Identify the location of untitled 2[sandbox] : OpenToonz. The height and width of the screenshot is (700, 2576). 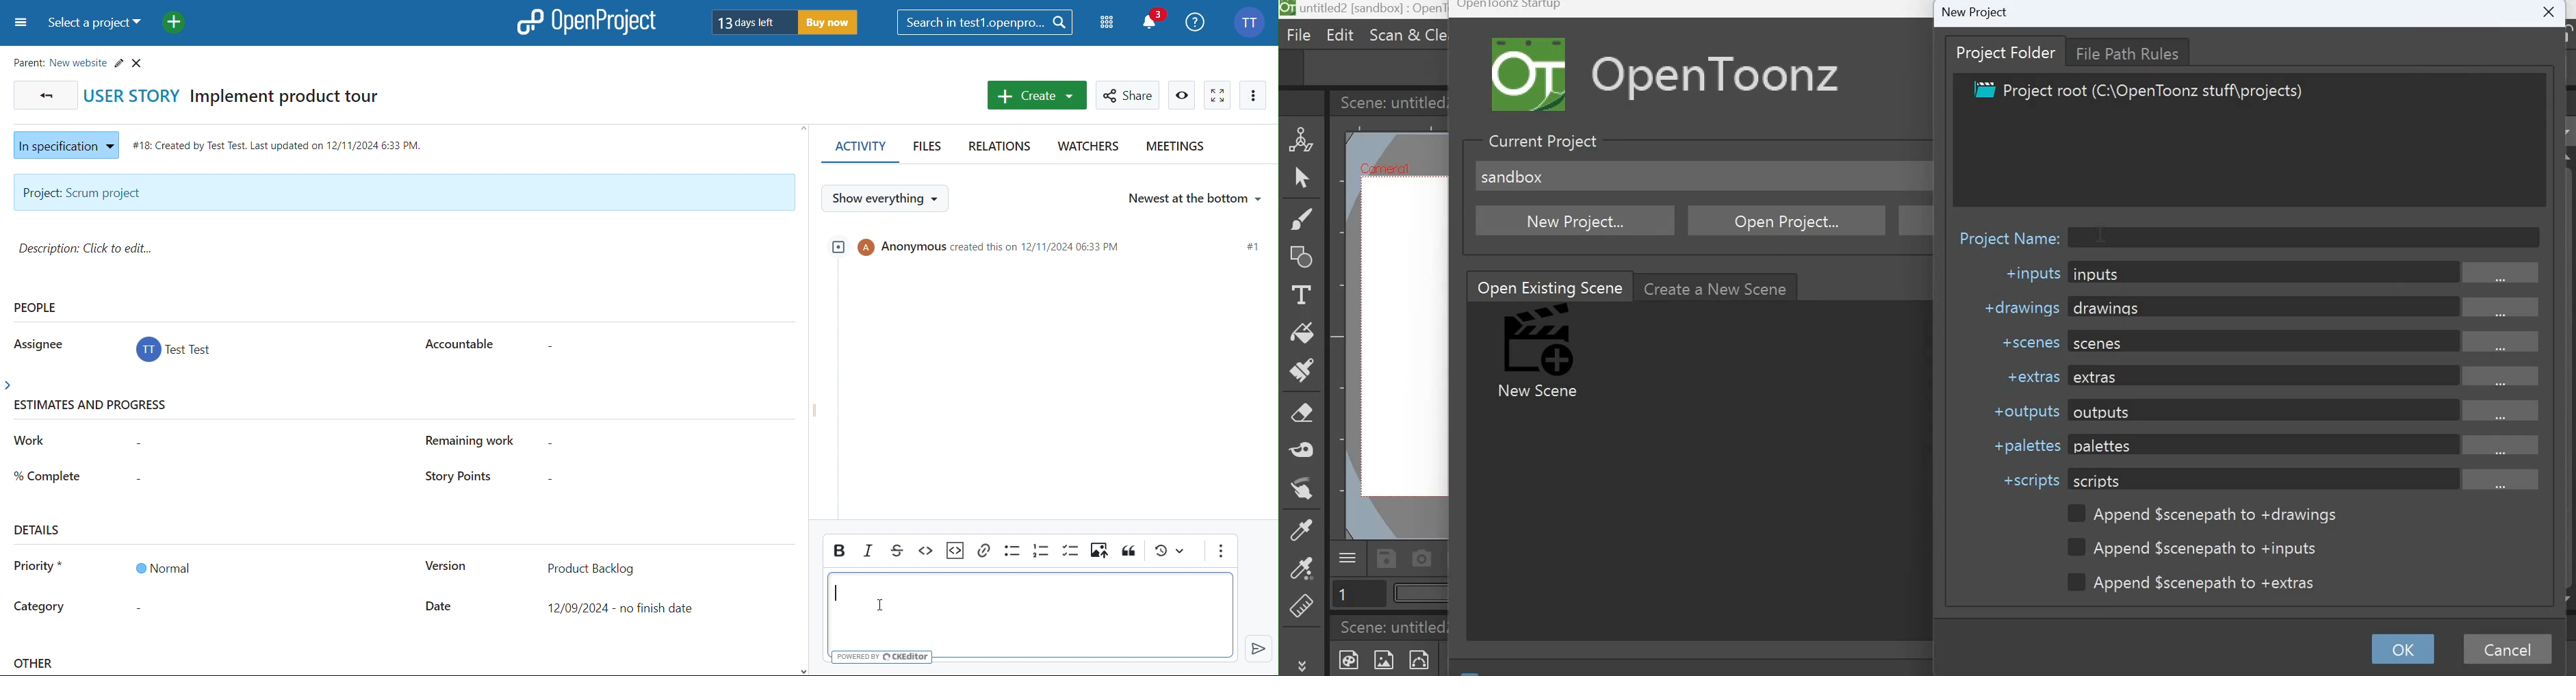
(1364, 10).